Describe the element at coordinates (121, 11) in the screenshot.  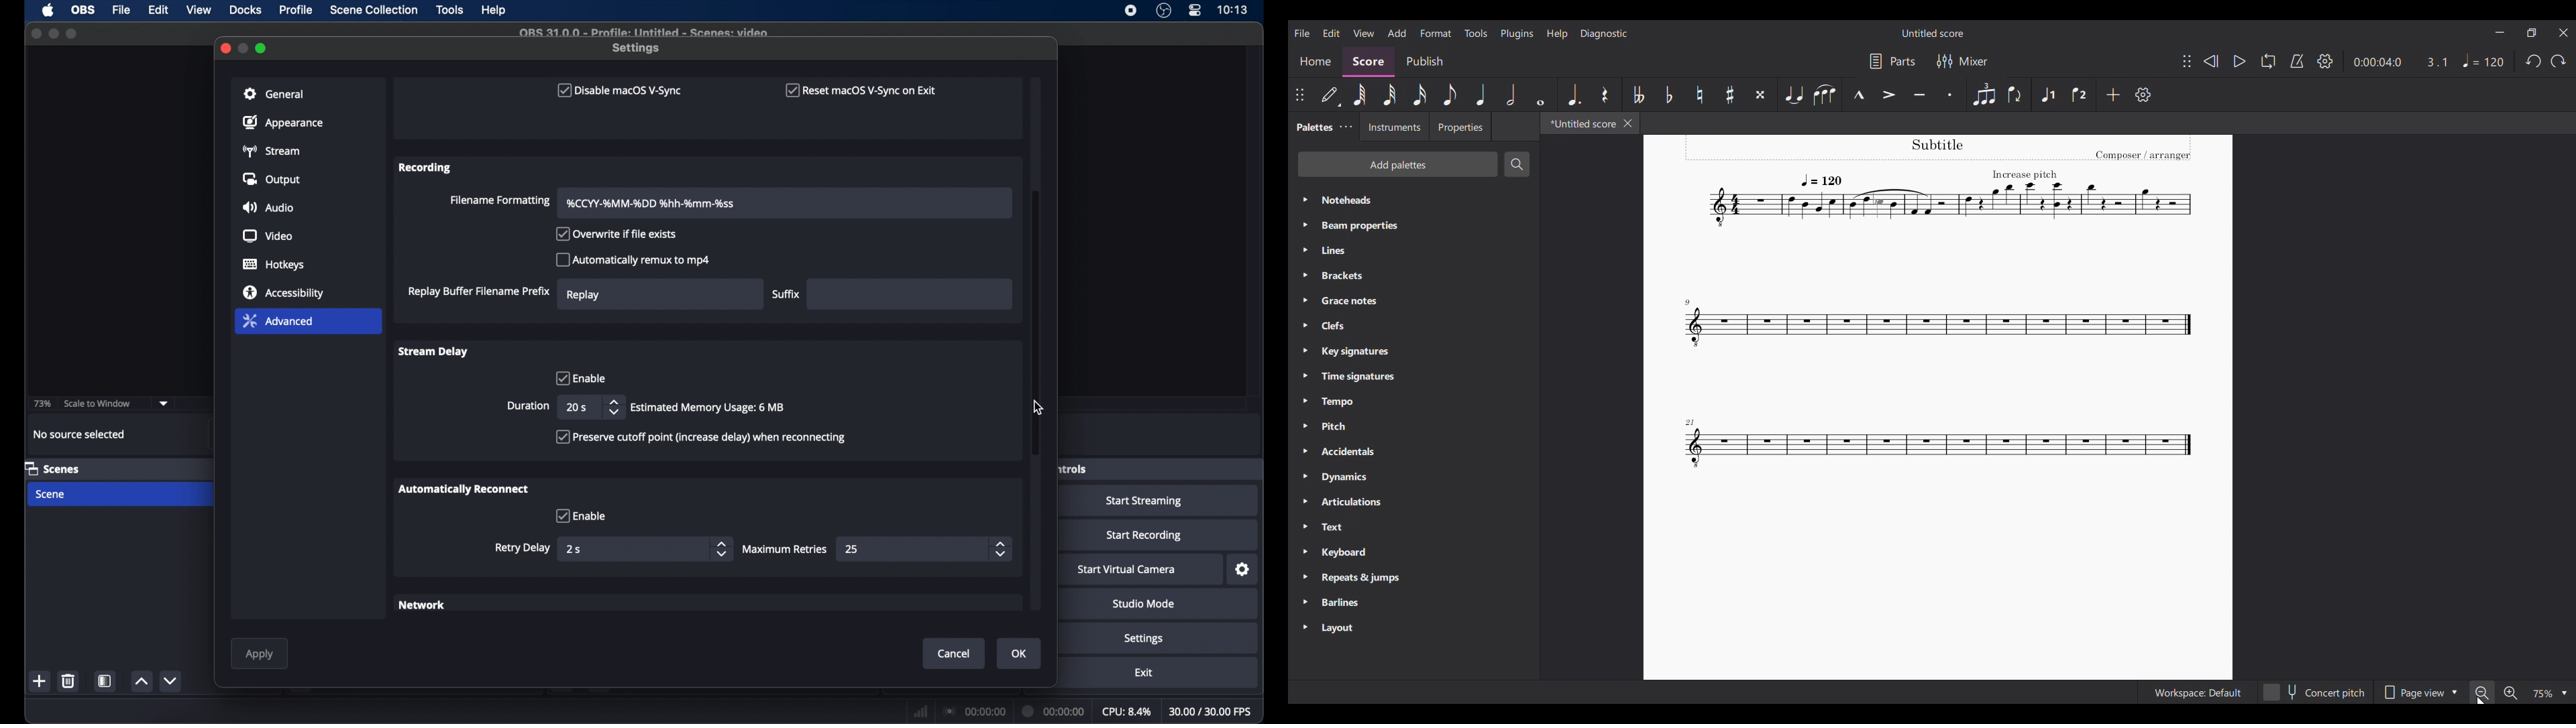
I see `file` at that location.